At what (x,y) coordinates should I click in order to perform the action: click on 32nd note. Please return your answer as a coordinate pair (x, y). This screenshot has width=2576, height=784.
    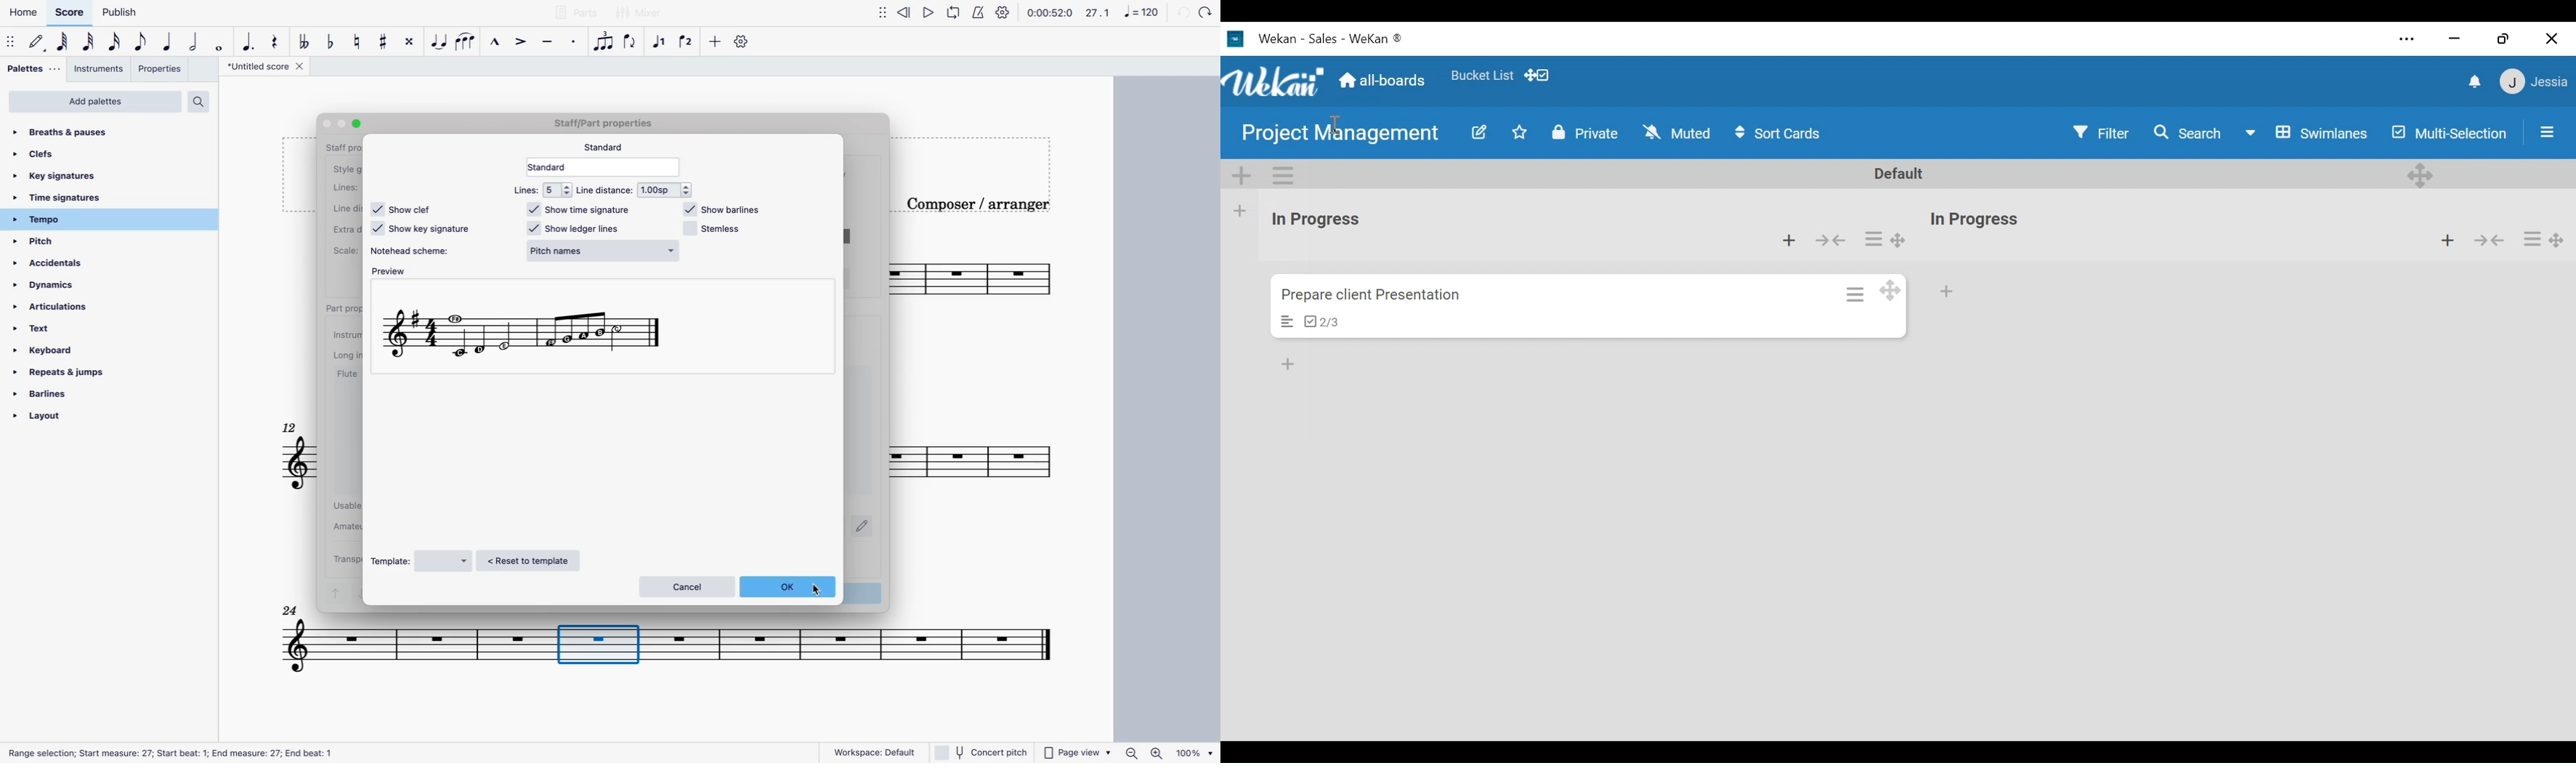
    Looking at the image, I should click on (89, 43).